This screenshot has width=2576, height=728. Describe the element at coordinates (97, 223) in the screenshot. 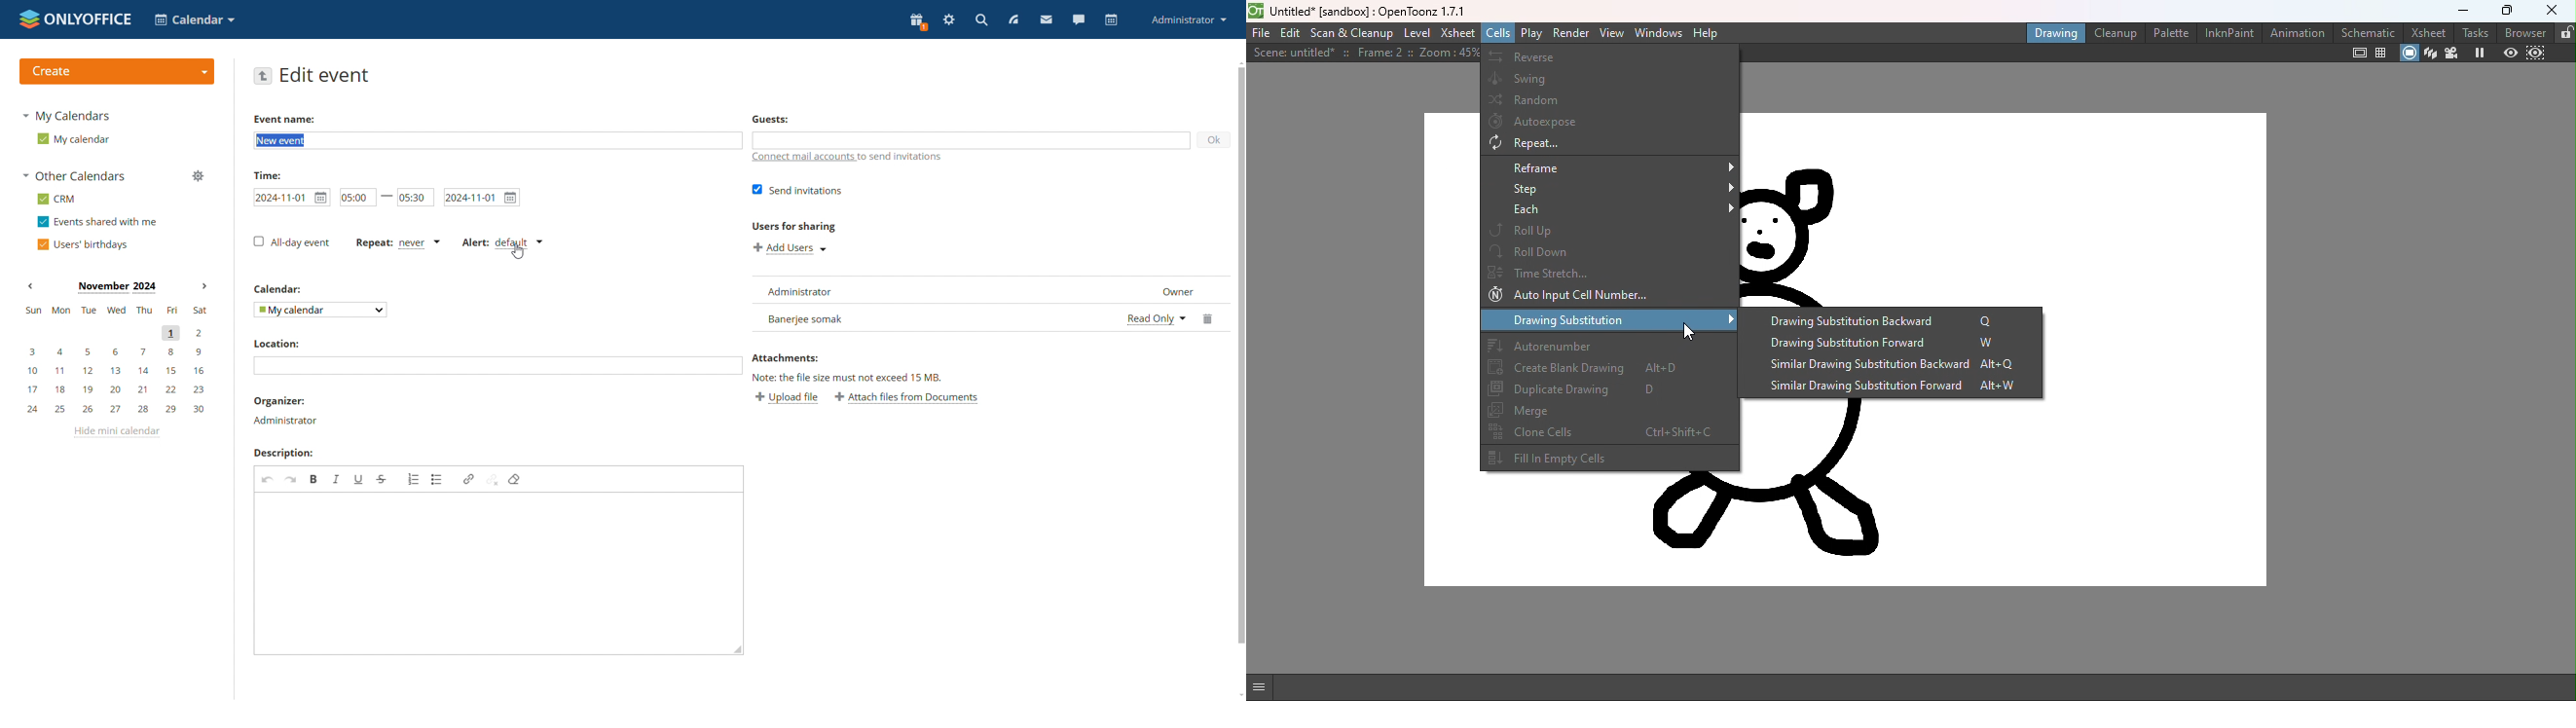

I see `events shared with me` at that location.